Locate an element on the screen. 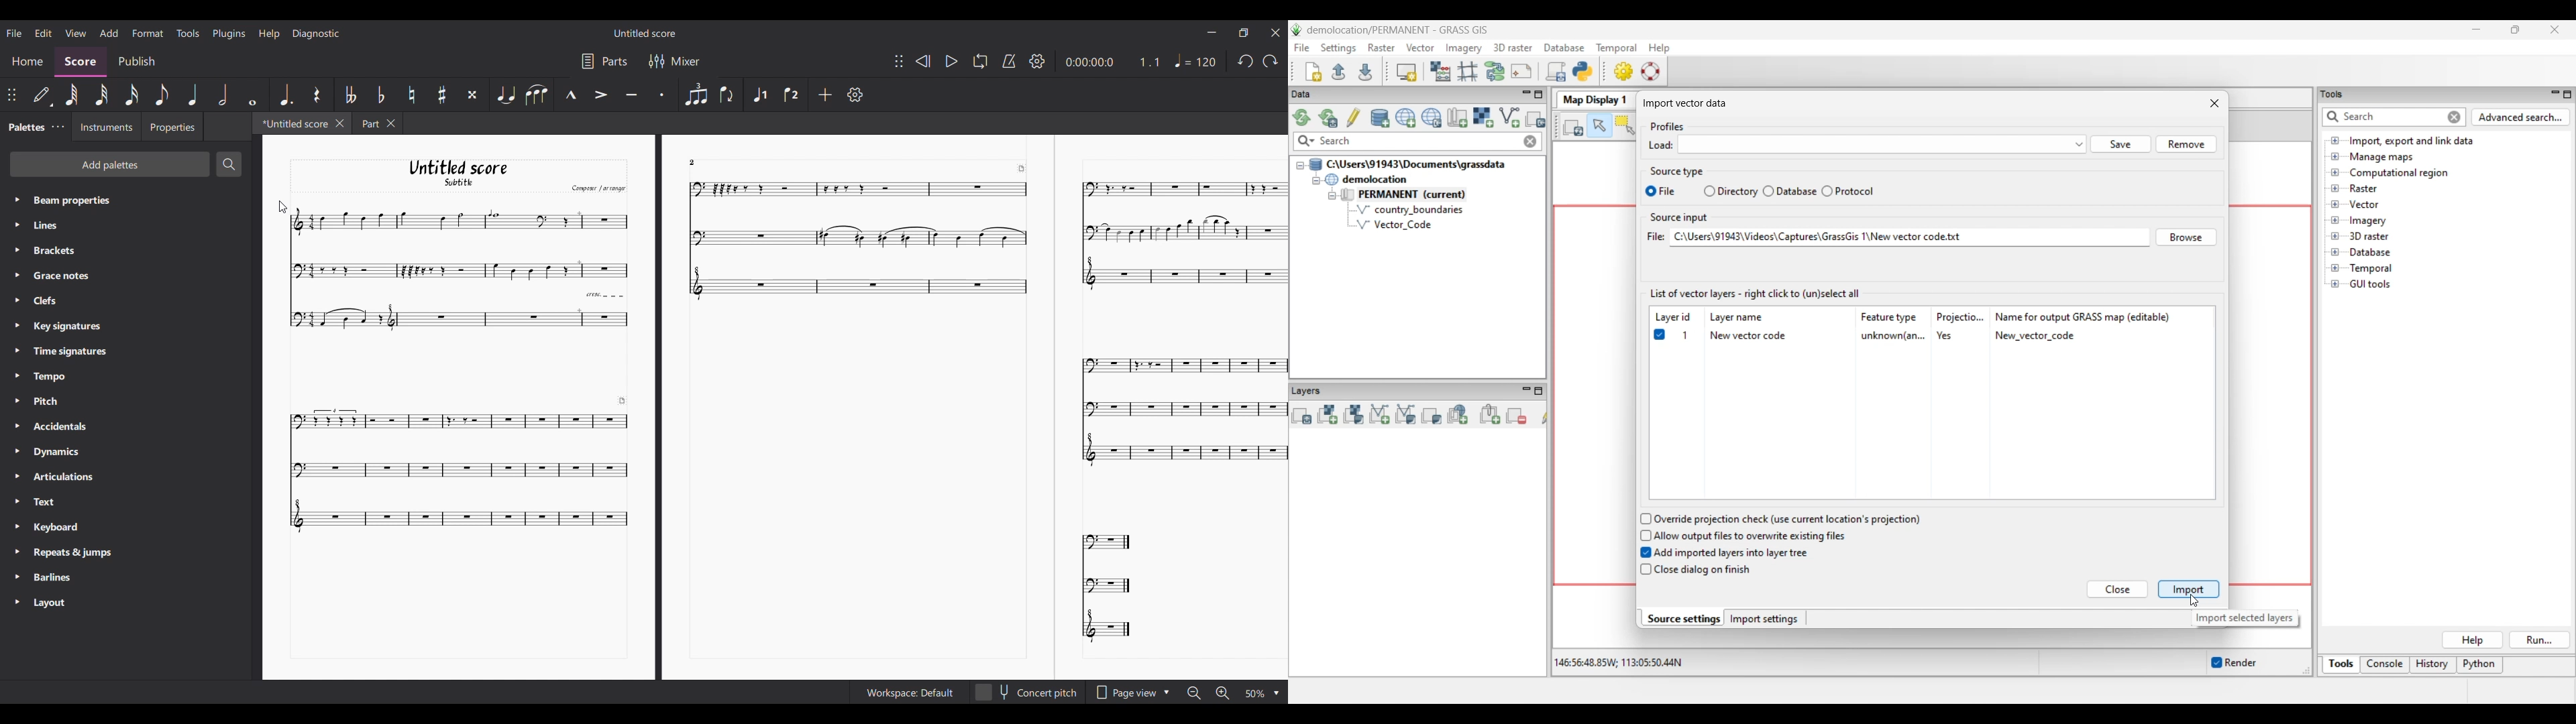 This screenshot has width=2576, height=728. Dynamics is located at coordinates (62, 451).